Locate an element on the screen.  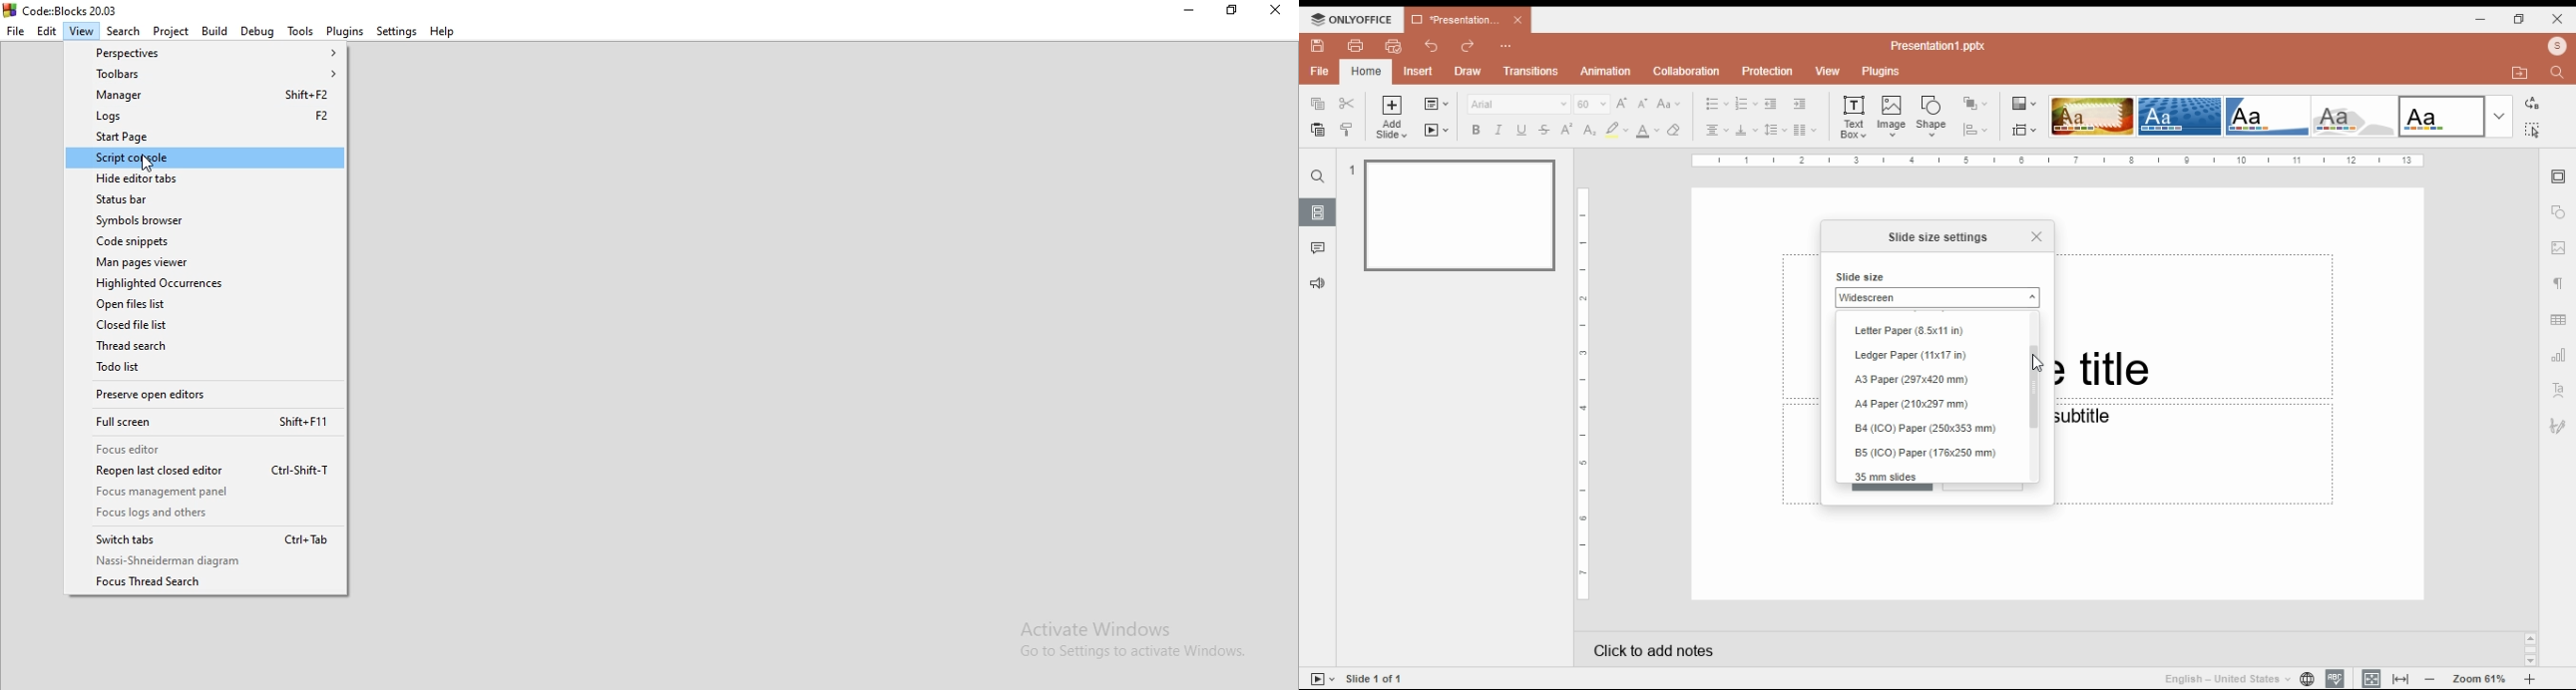
find is located at coordinates (2531, 130).